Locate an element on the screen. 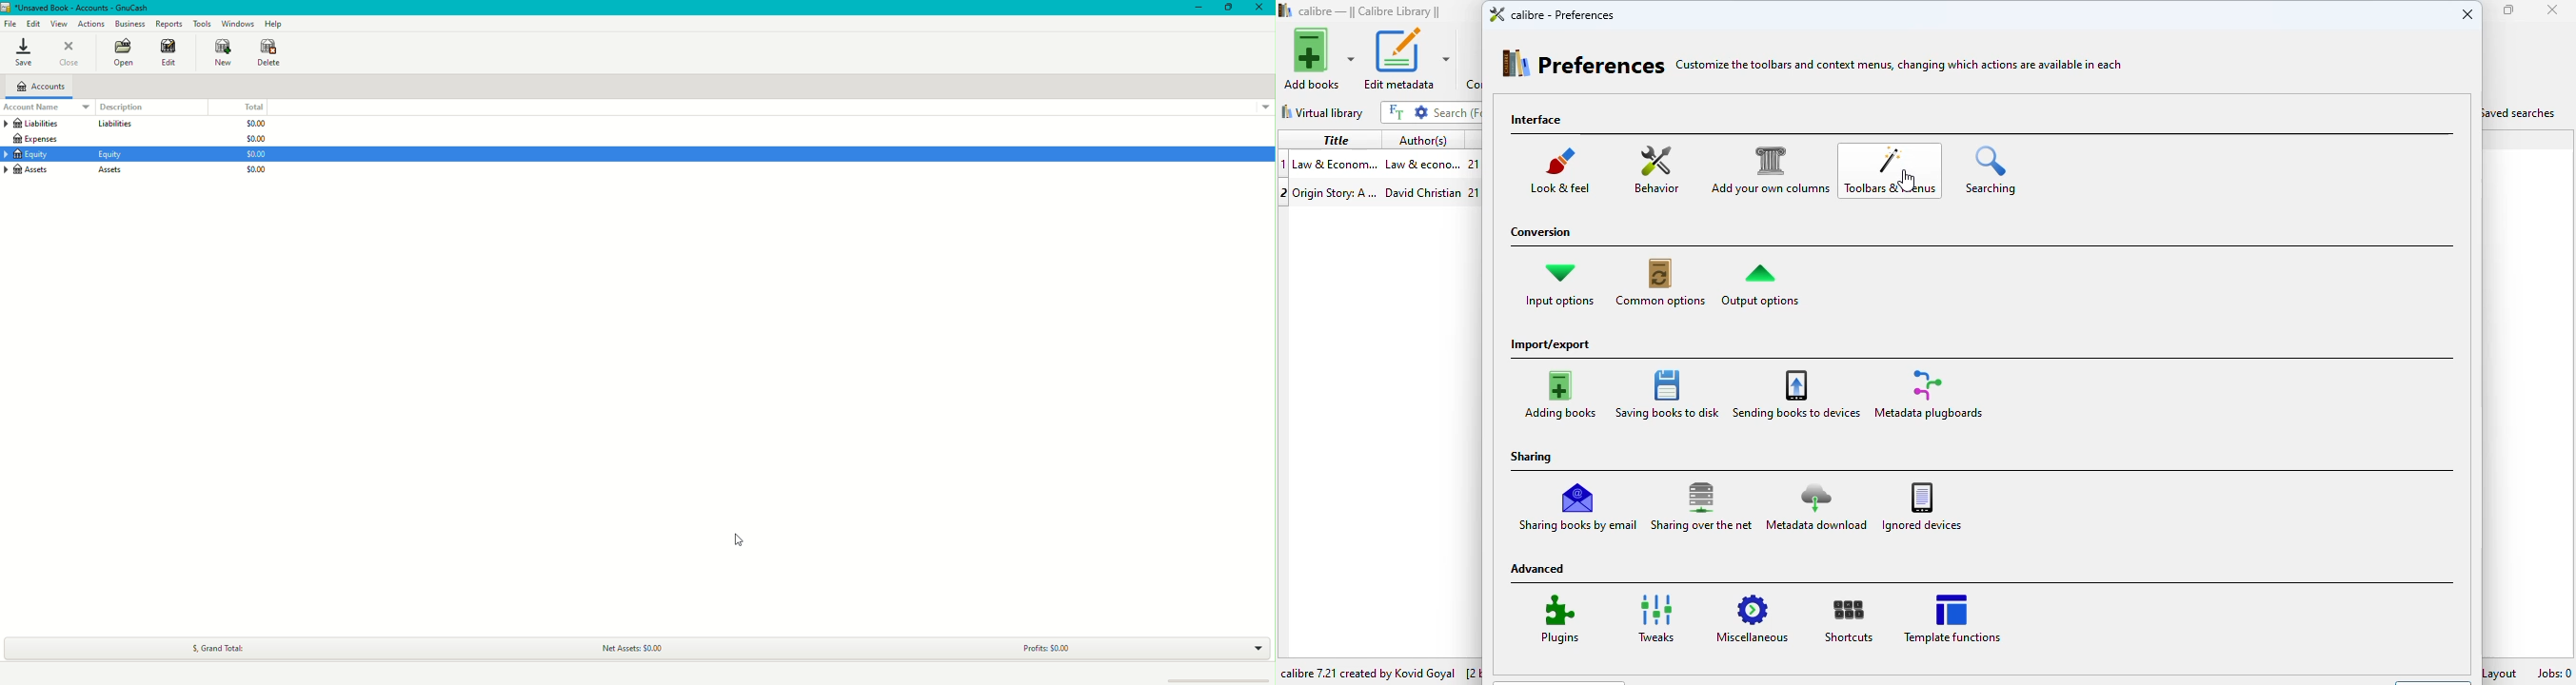 The height and width of the screenshot is (700, 2576). behavior is located at coordinates (1655, 168).